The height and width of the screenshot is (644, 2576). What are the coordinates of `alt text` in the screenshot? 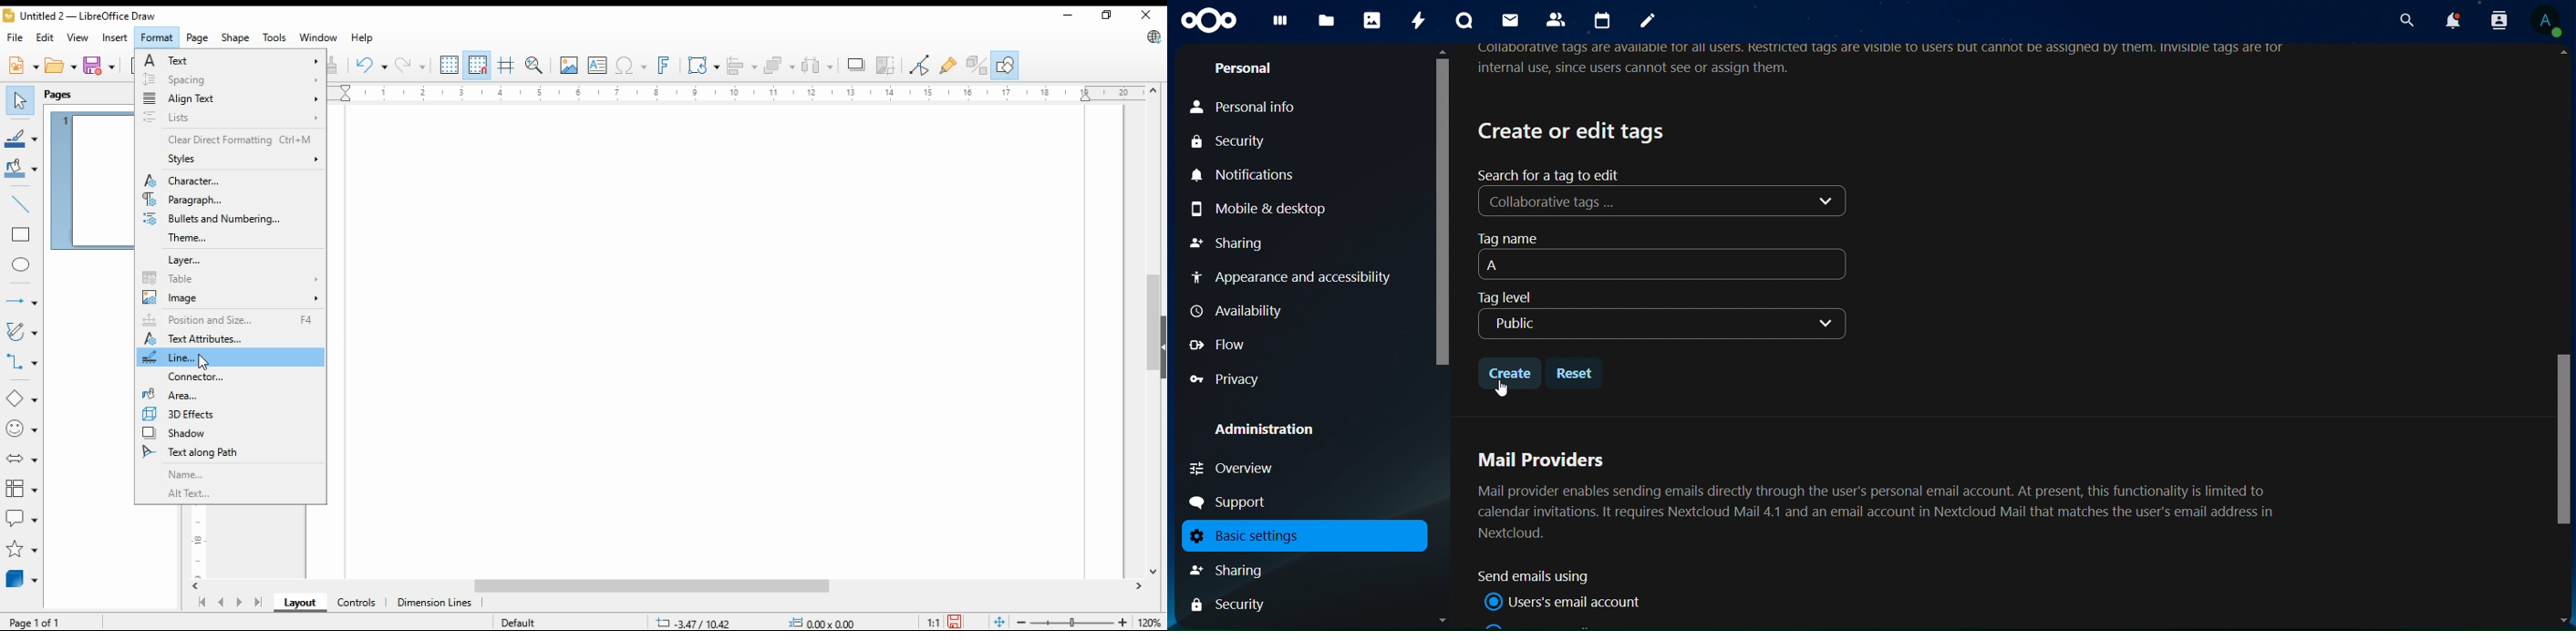 It's located at (230, 493).